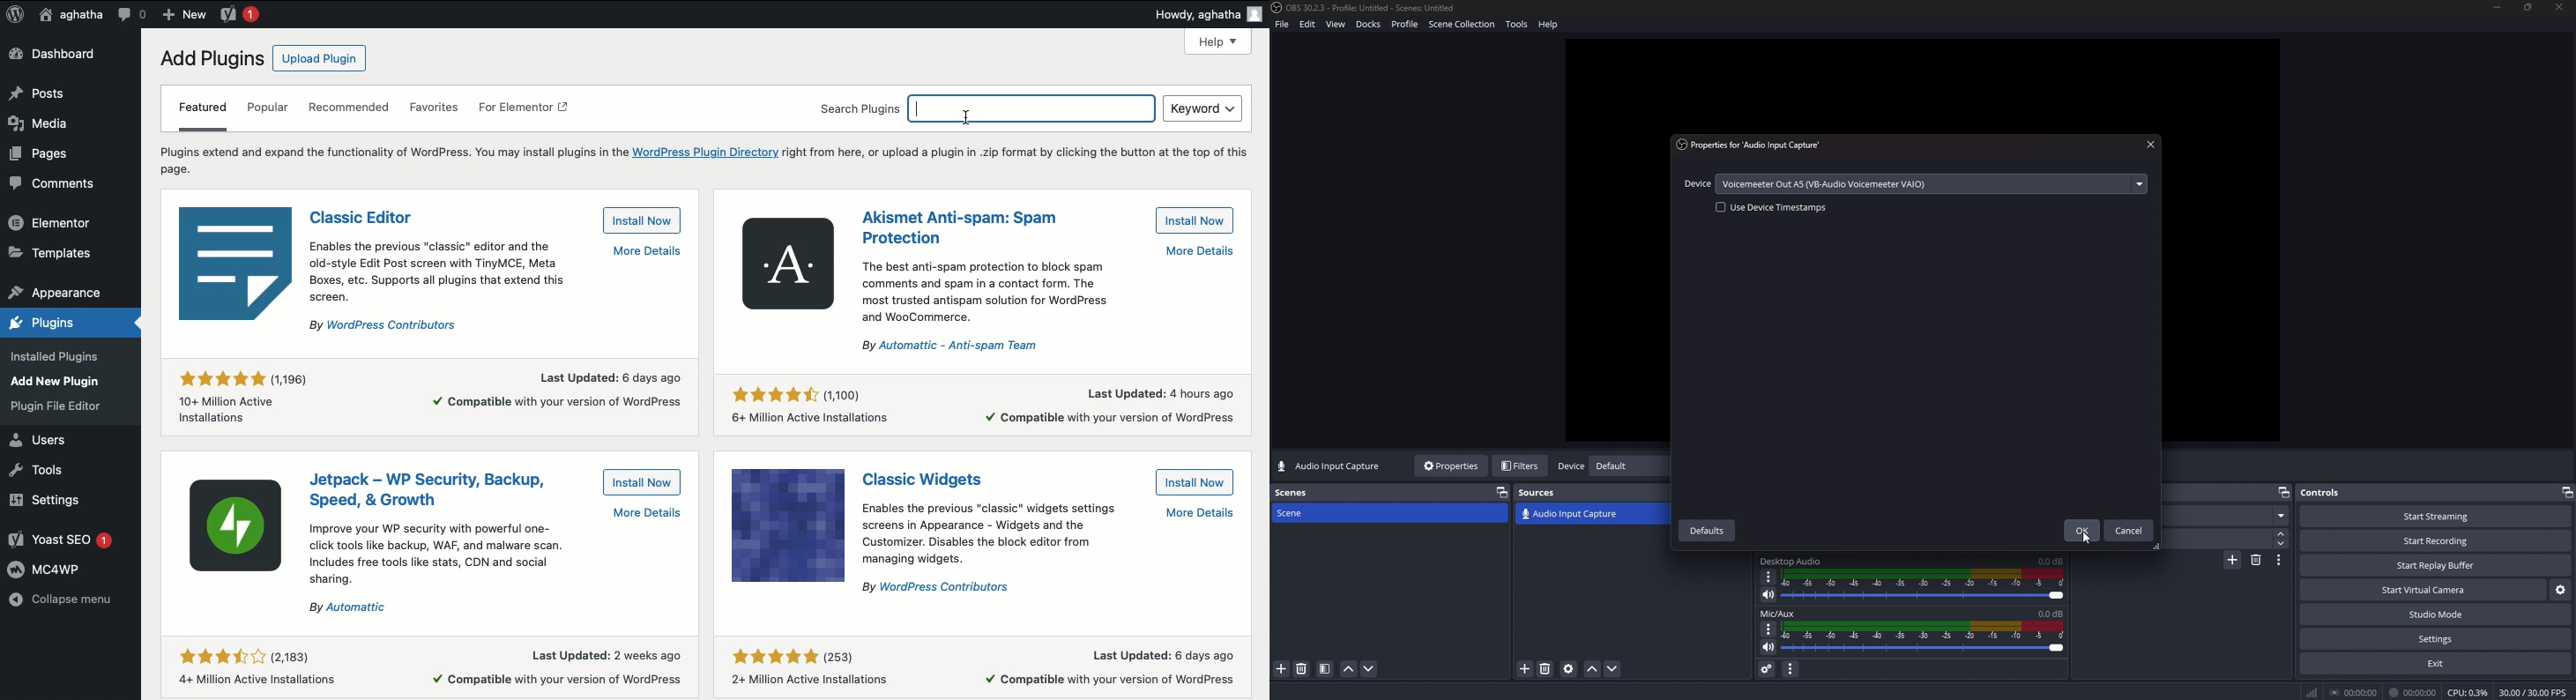  Describe the element at coordinates (1767, 628) in the screenshot. I see `options` at that location.